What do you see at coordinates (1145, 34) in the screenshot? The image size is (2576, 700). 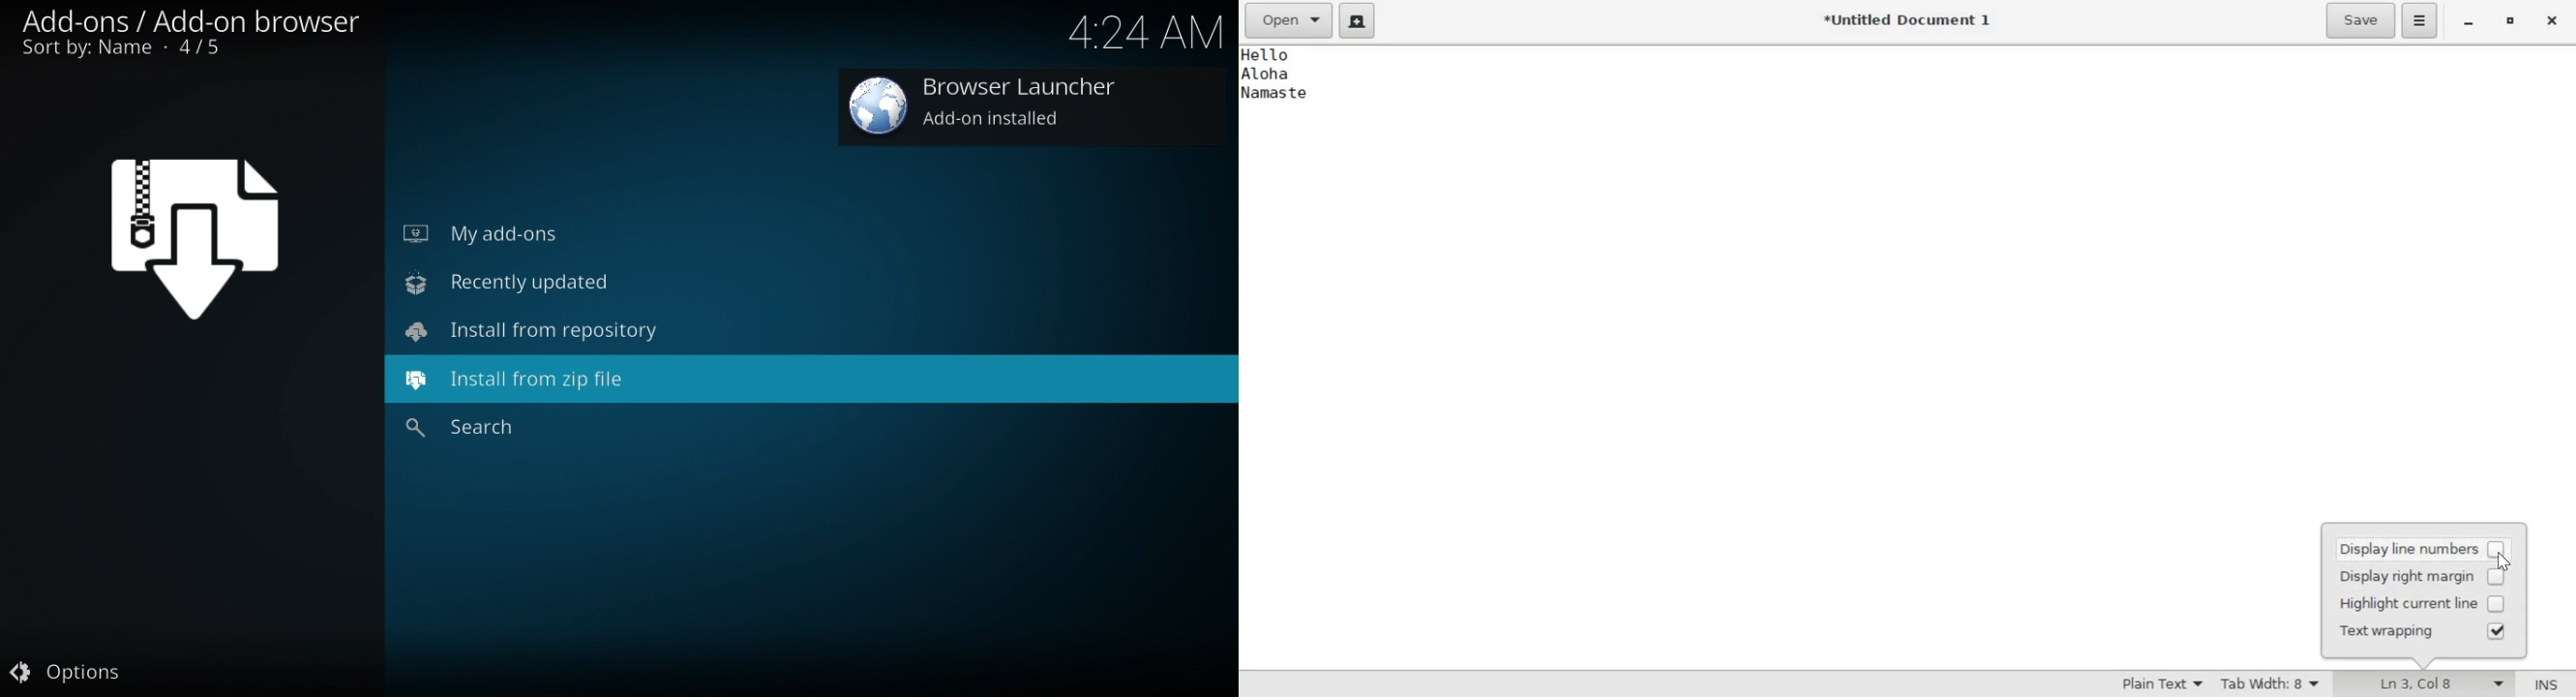 I see `time` at bounding box center [1145, 34].